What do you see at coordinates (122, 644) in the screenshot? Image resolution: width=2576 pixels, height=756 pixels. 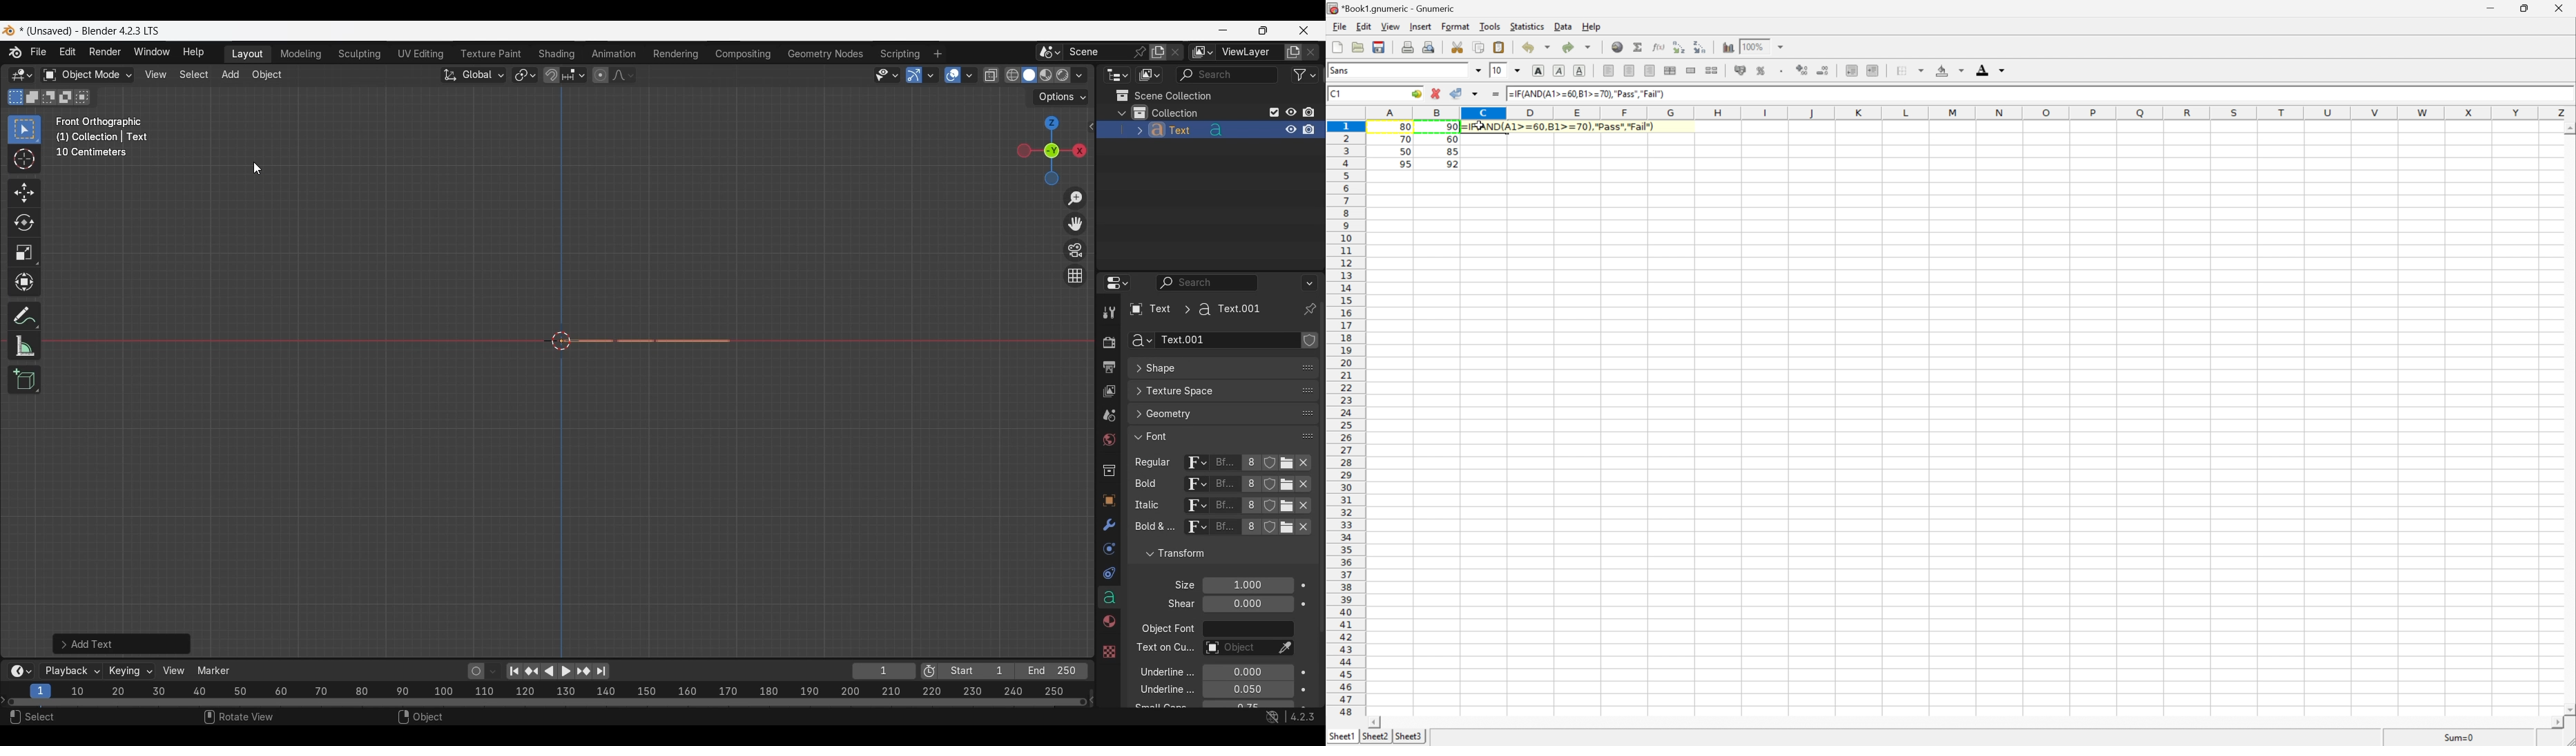 I see `Add text` at bounding box center [122, 644].